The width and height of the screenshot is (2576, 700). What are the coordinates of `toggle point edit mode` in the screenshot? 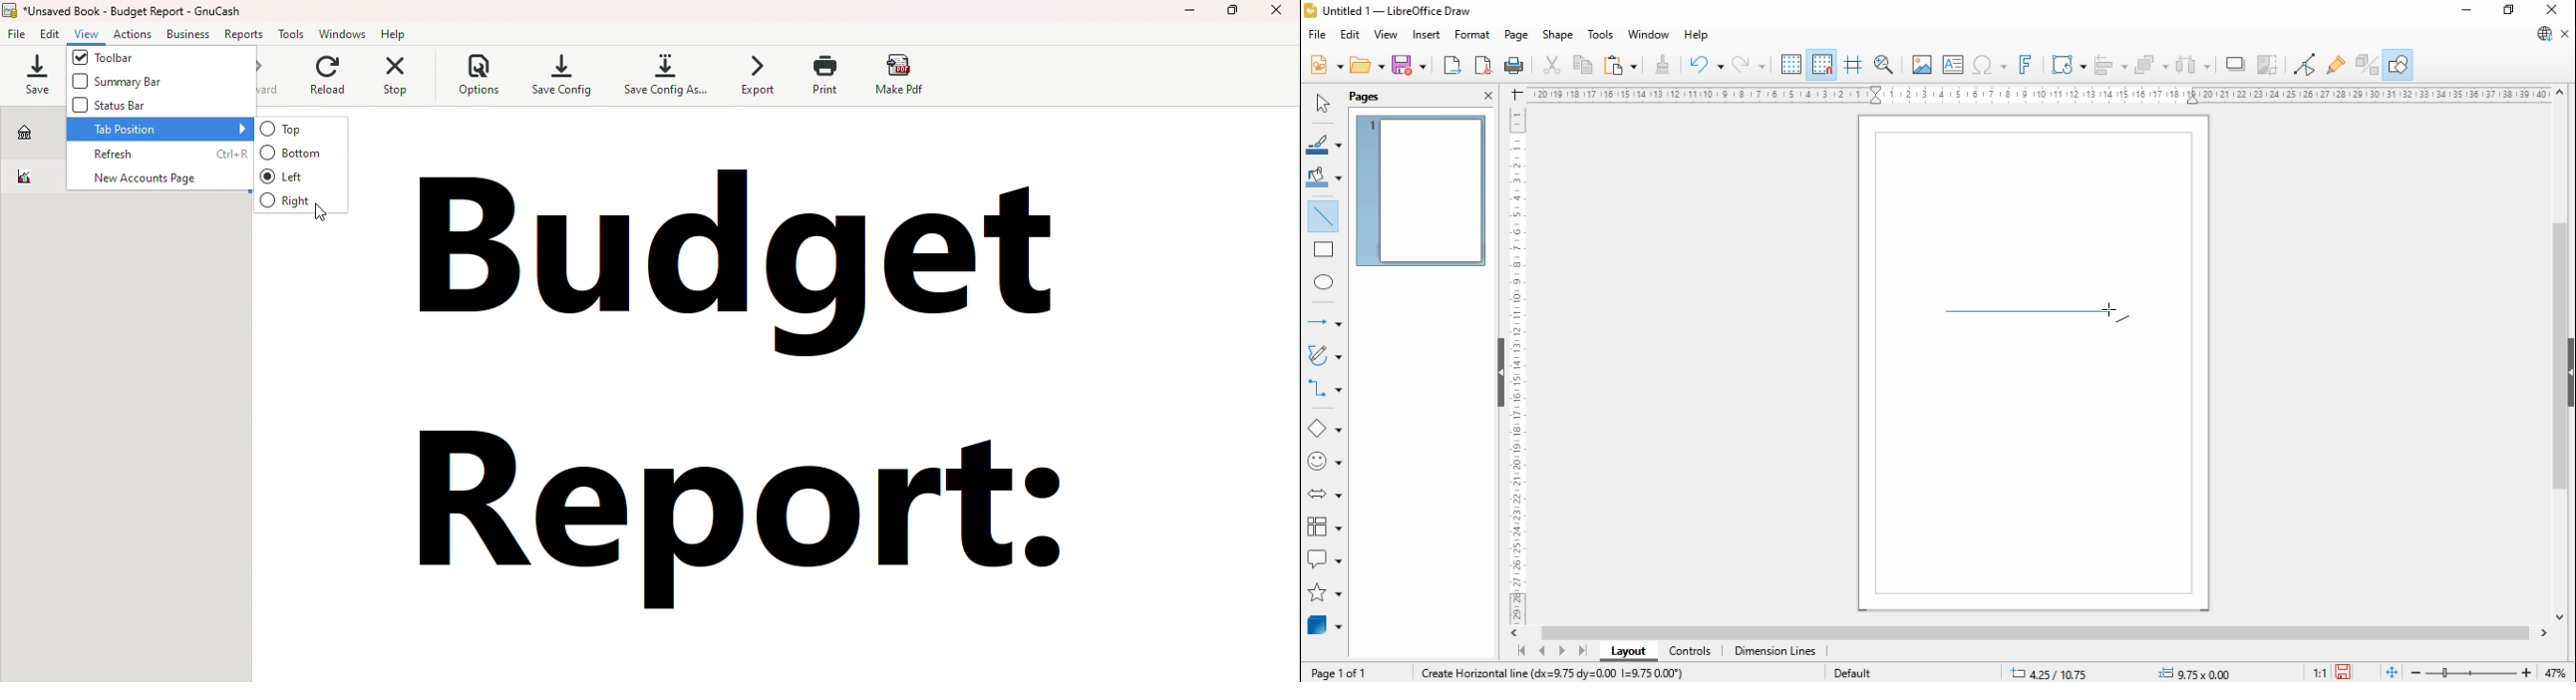 It's located at (2305, 63).